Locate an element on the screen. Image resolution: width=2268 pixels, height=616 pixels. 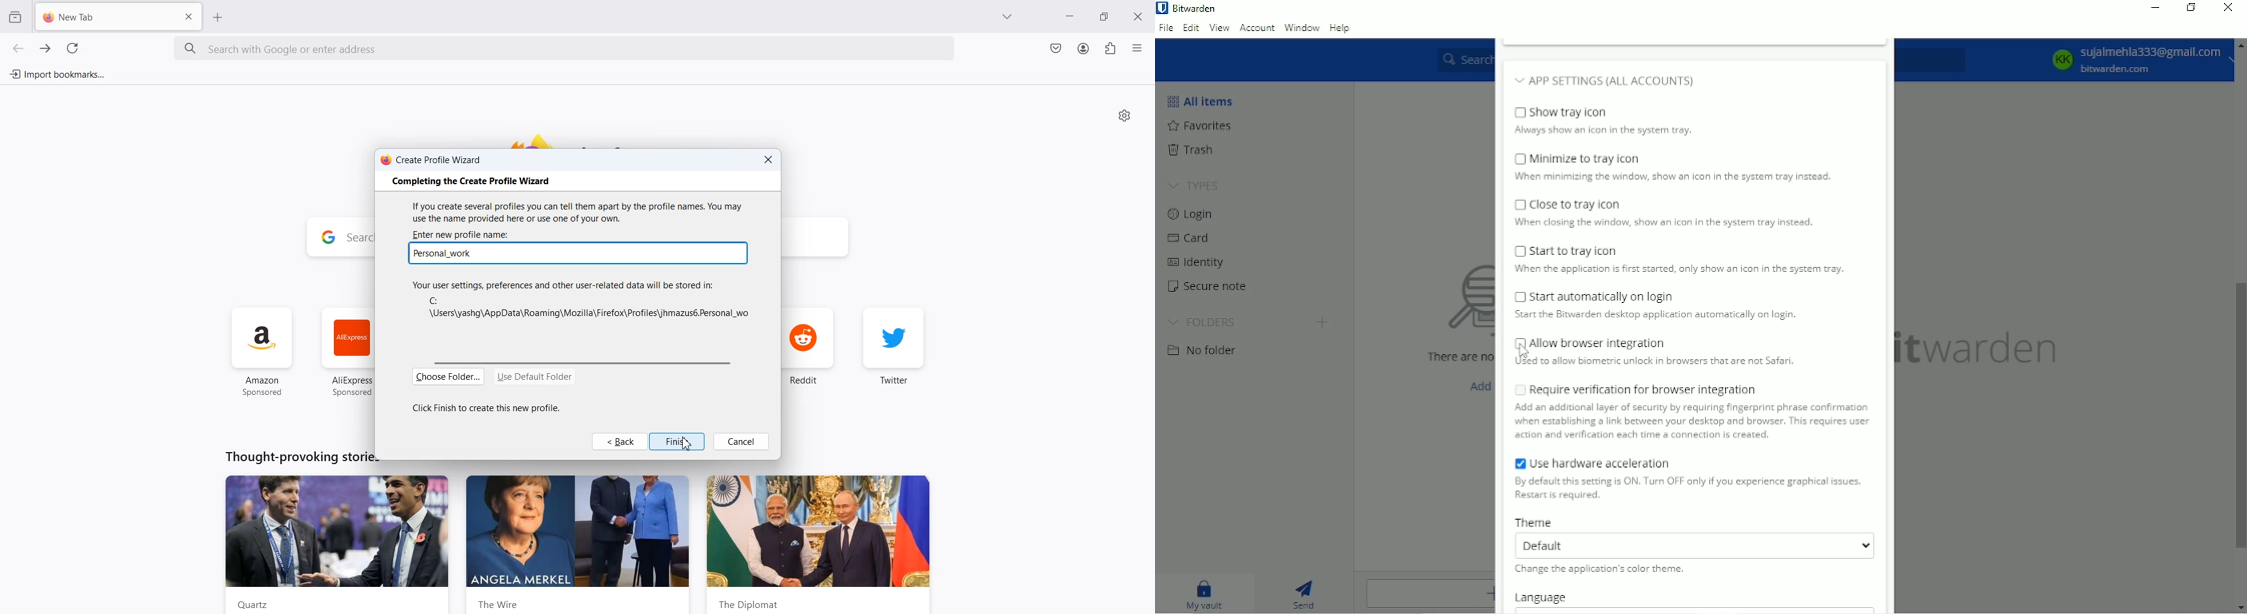
Open Application menu is located at coordinates (1139, 48).